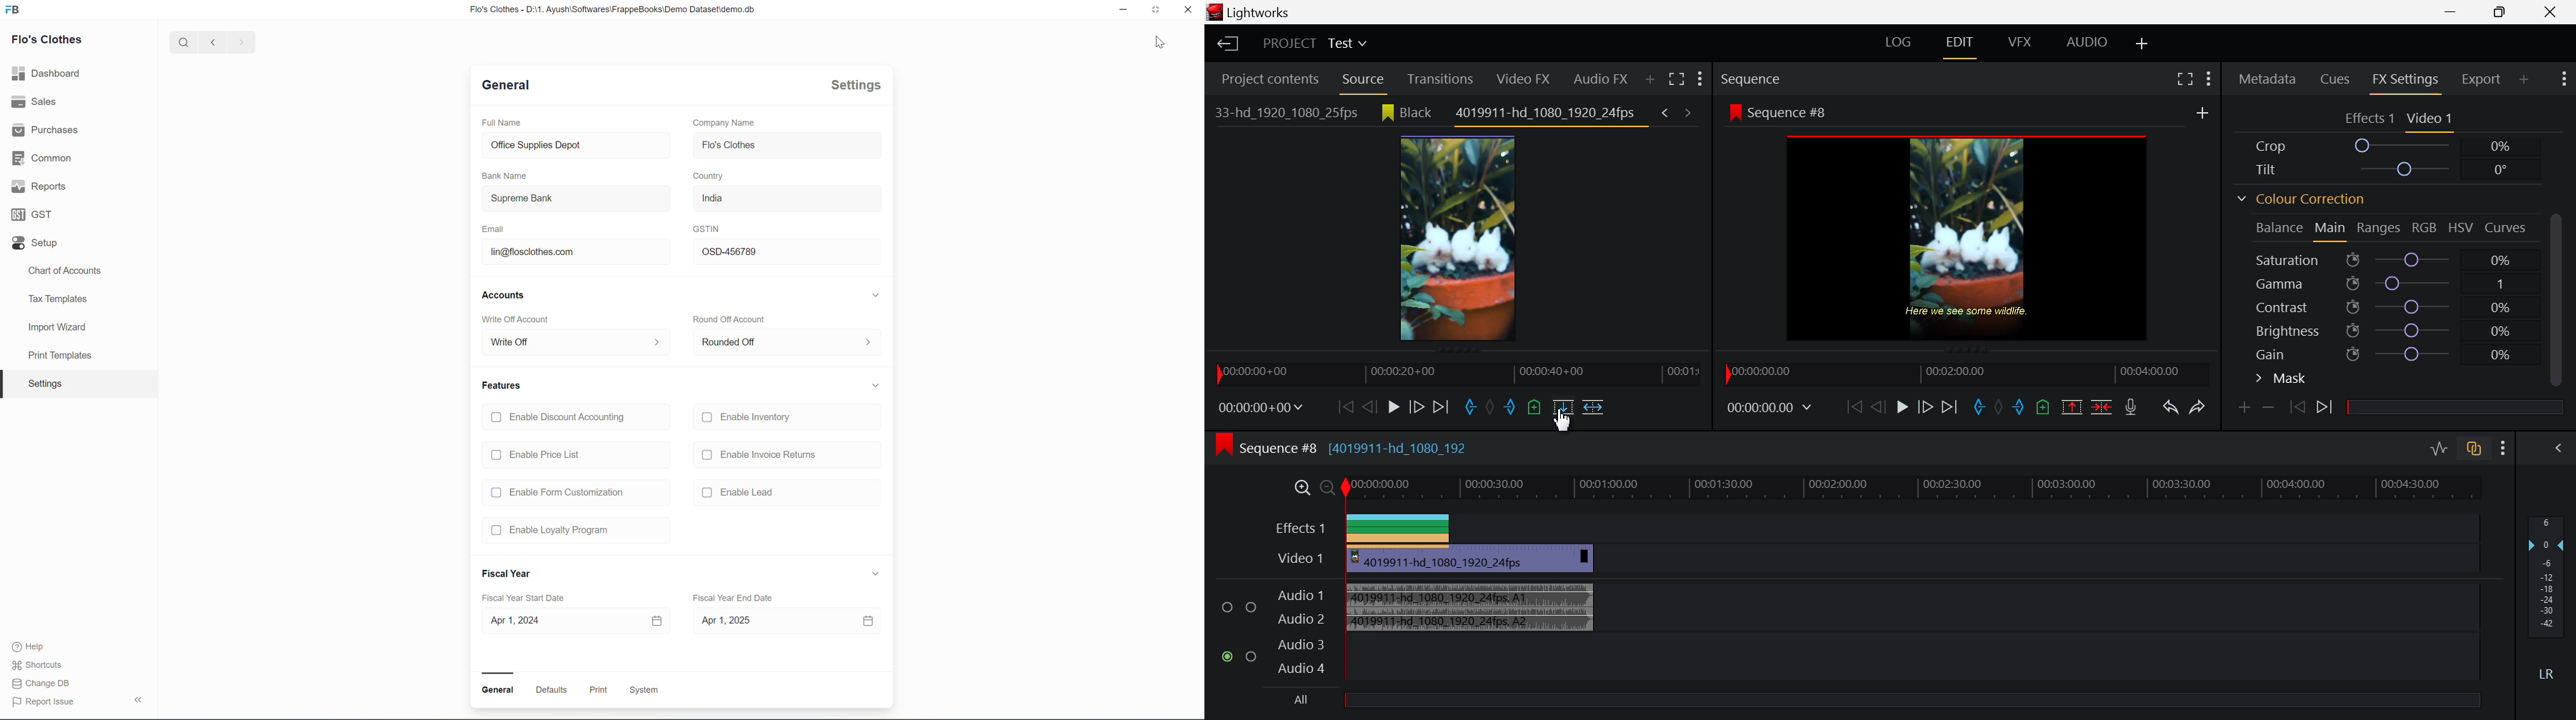  I want to click on Balance, so click(2277, 226).